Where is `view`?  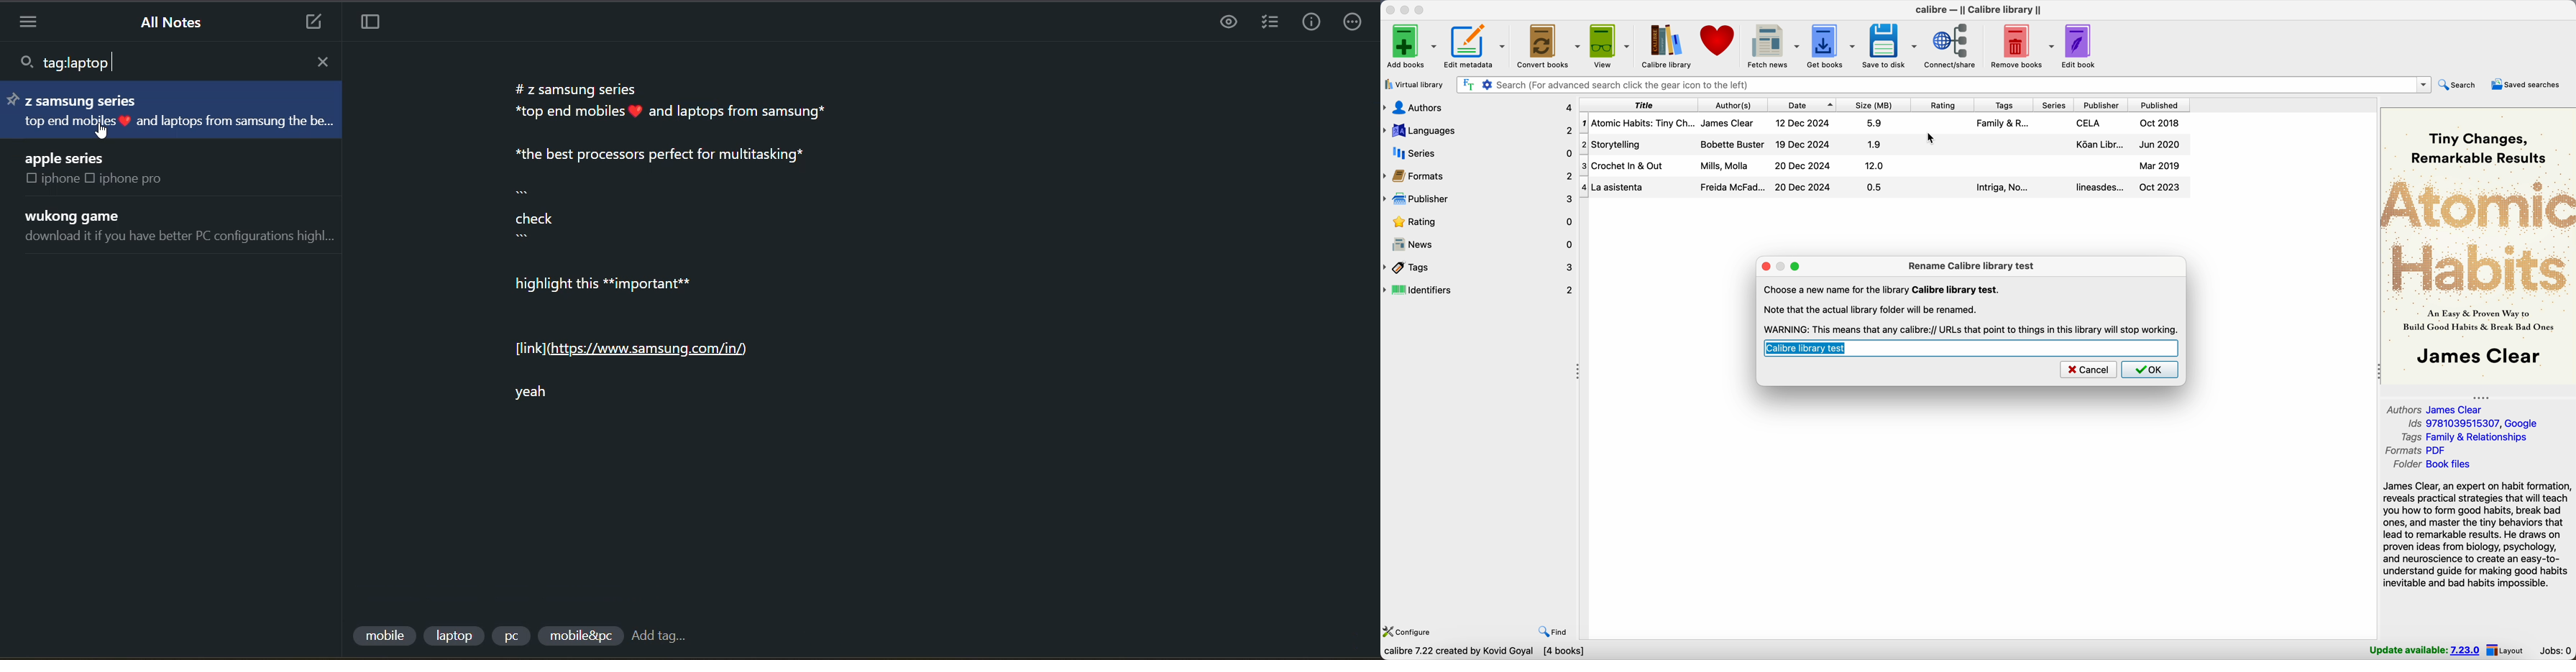 view is located at coordinates (1611, 46).